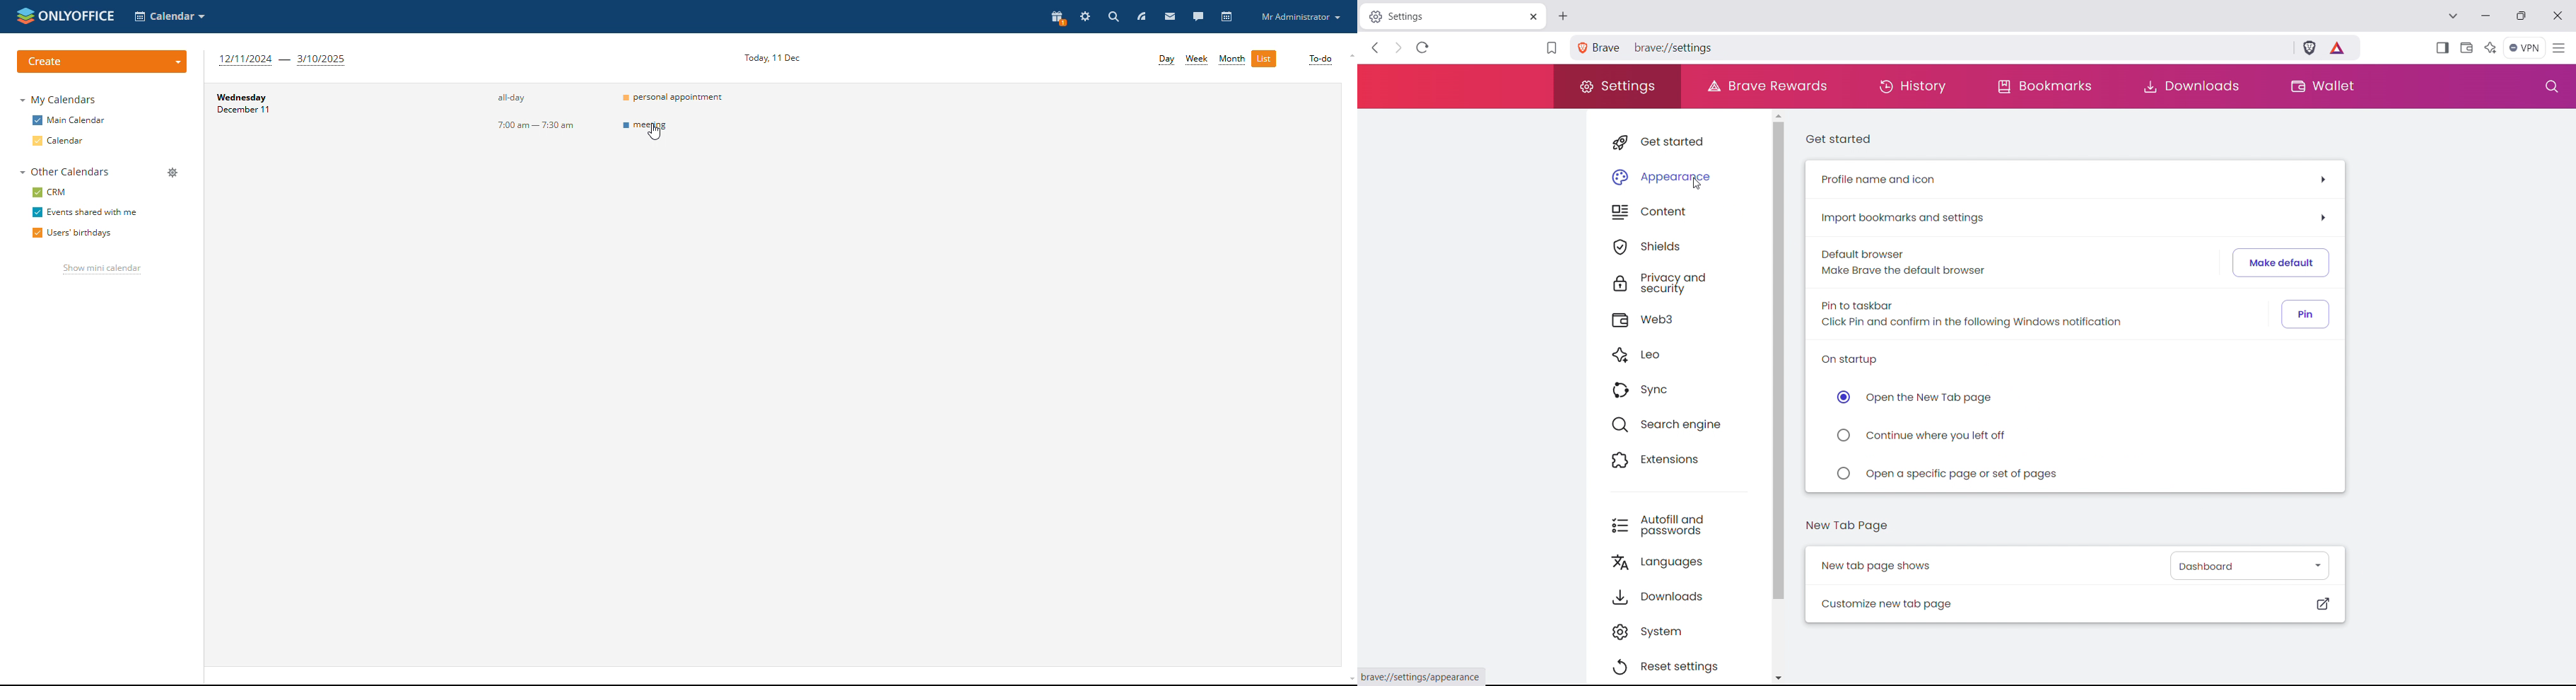 This screenshot has width=2576, height=700. I want to click on day view, so click(1167, 60).